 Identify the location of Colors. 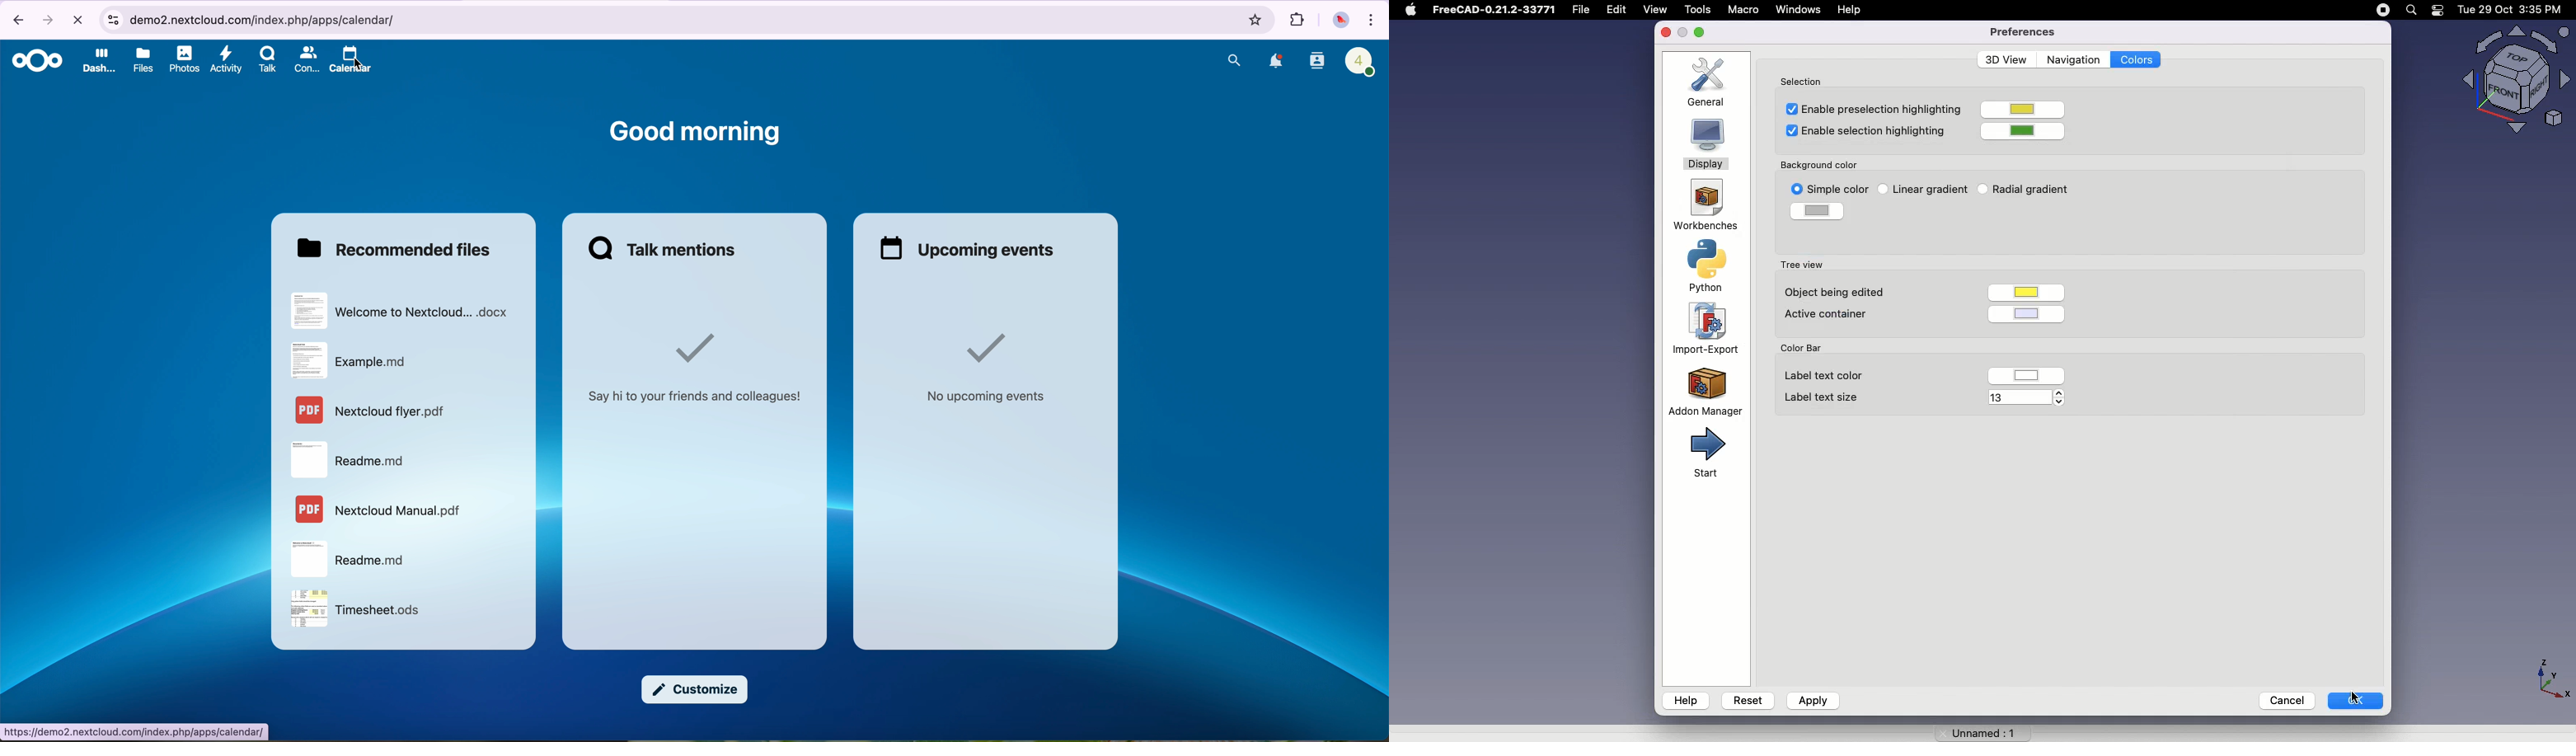
(2137, 60).